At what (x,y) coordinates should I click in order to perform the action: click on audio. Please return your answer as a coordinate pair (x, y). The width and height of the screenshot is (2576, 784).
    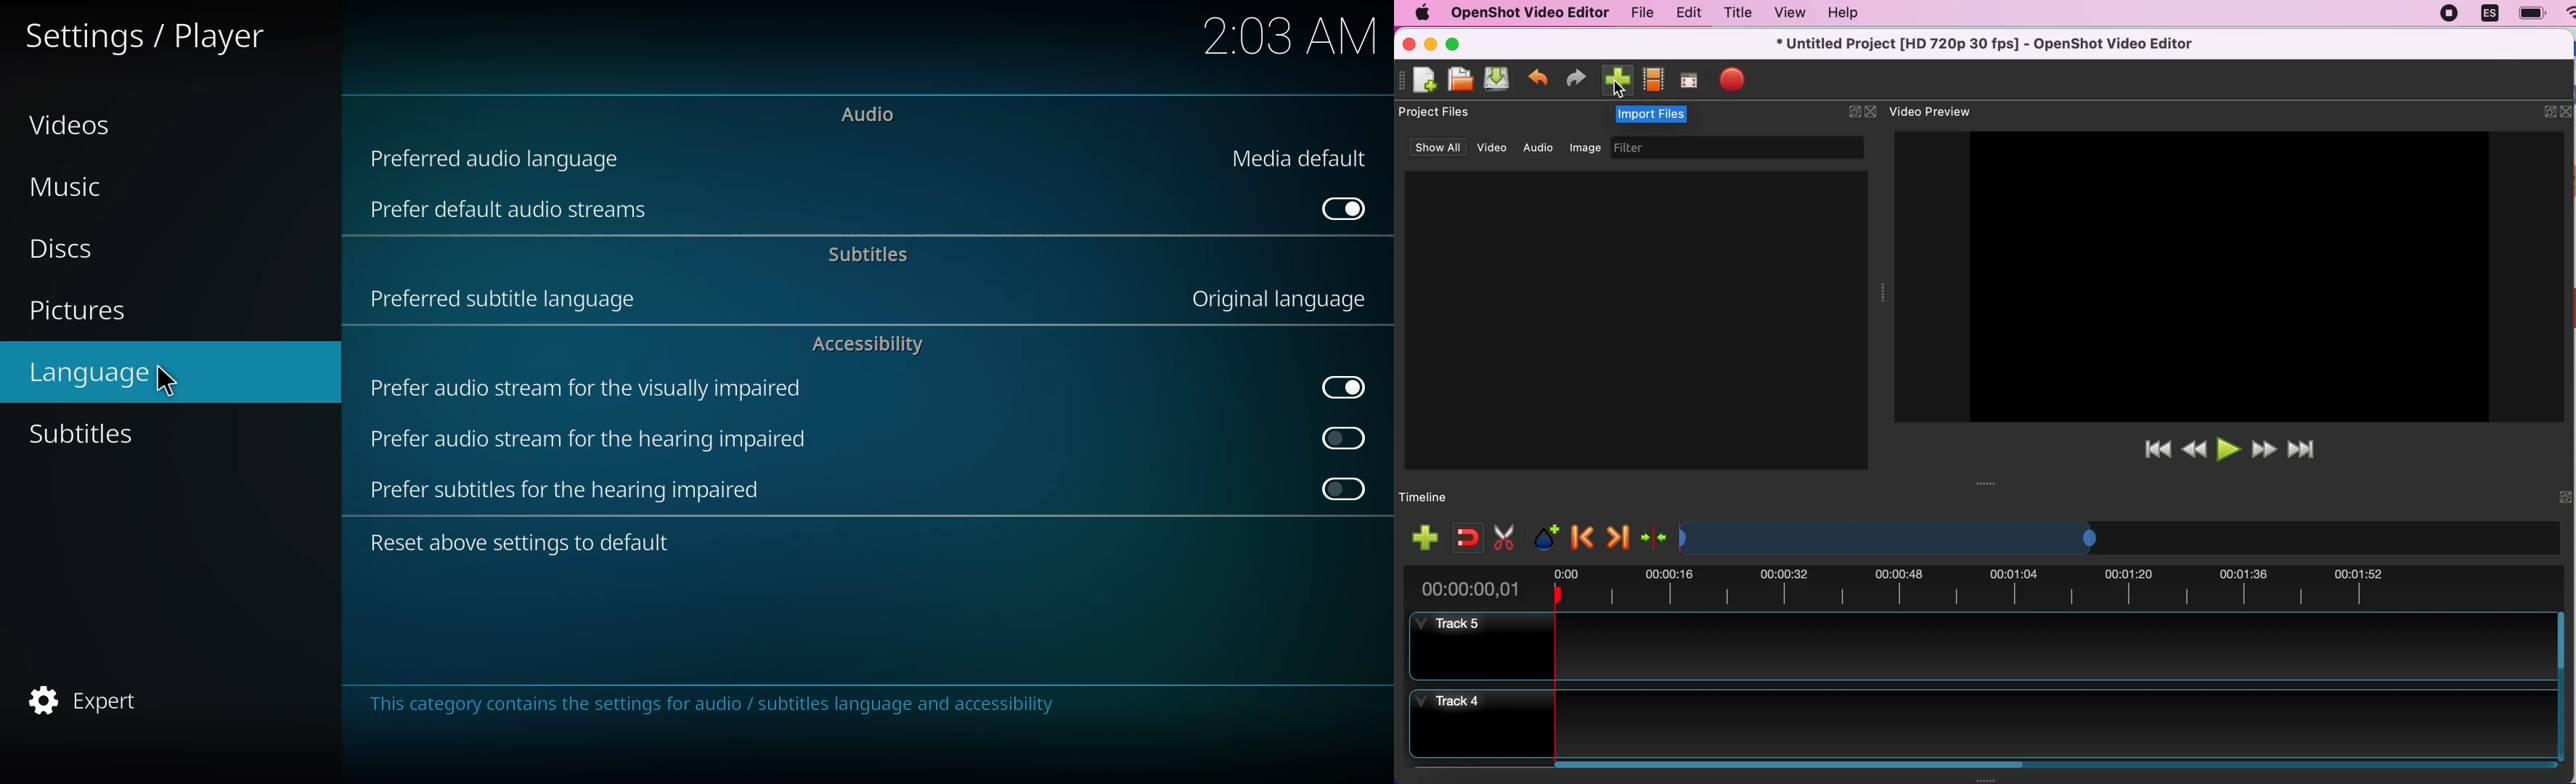
    Looking at the image, I should click on (868, 113).